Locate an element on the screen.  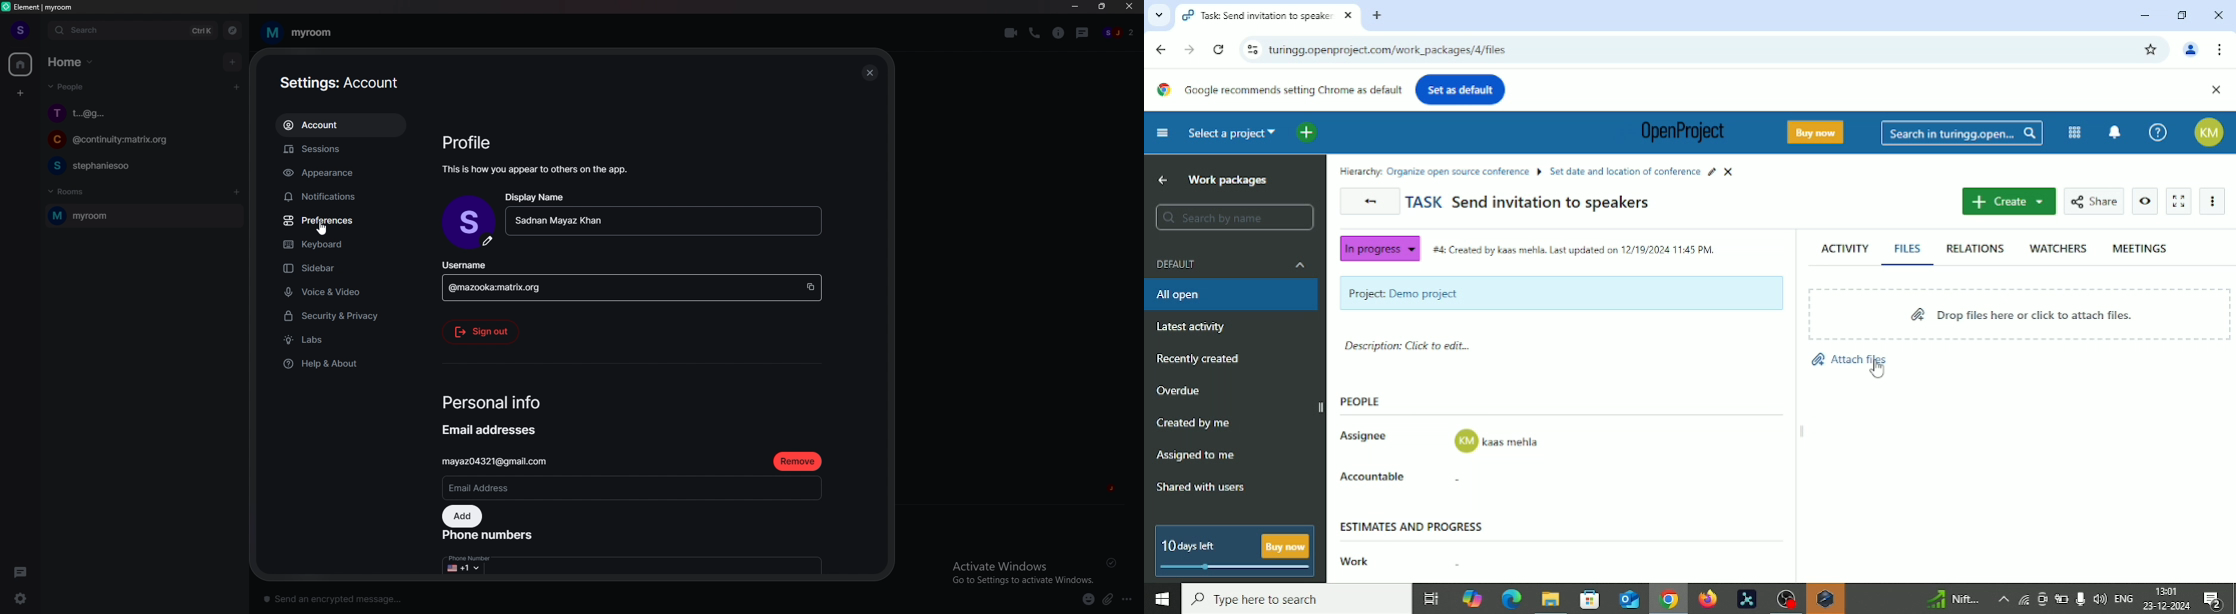
settings is located at coordinates (27, 599).